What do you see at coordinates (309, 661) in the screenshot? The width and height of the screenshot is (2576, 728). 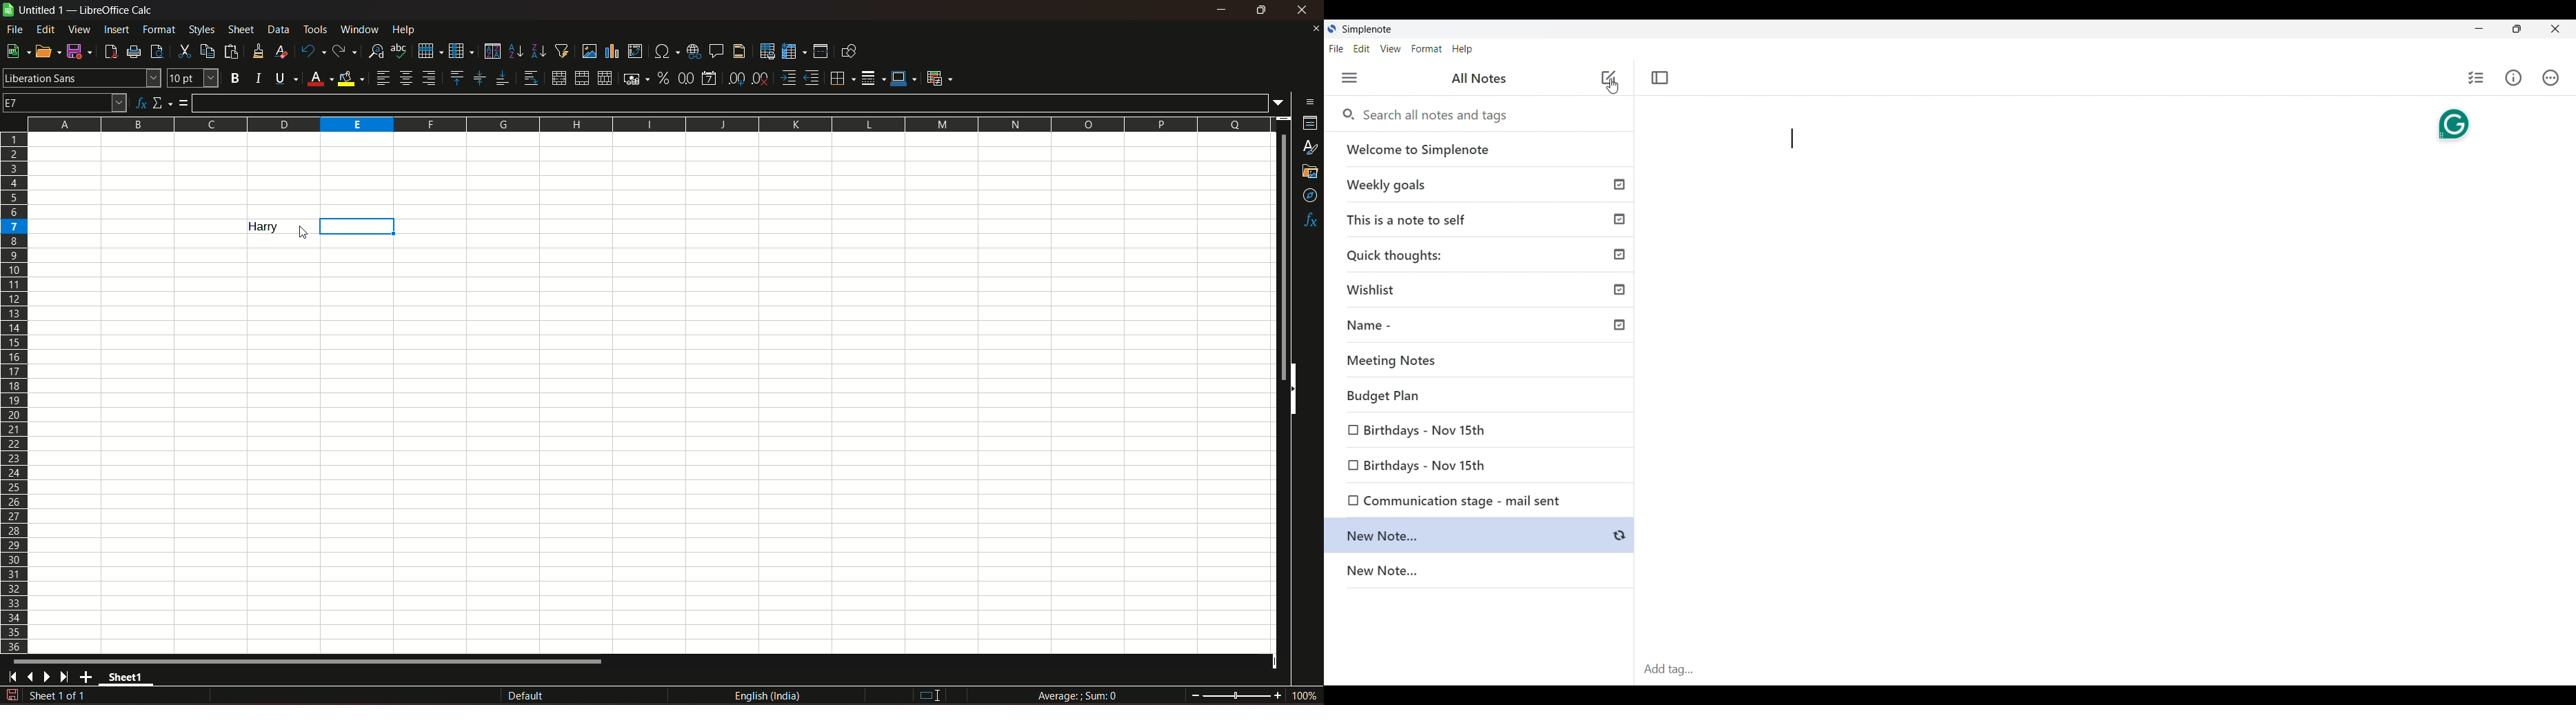 I see `horizontal scrollbar` at bounding box center [309, 661].